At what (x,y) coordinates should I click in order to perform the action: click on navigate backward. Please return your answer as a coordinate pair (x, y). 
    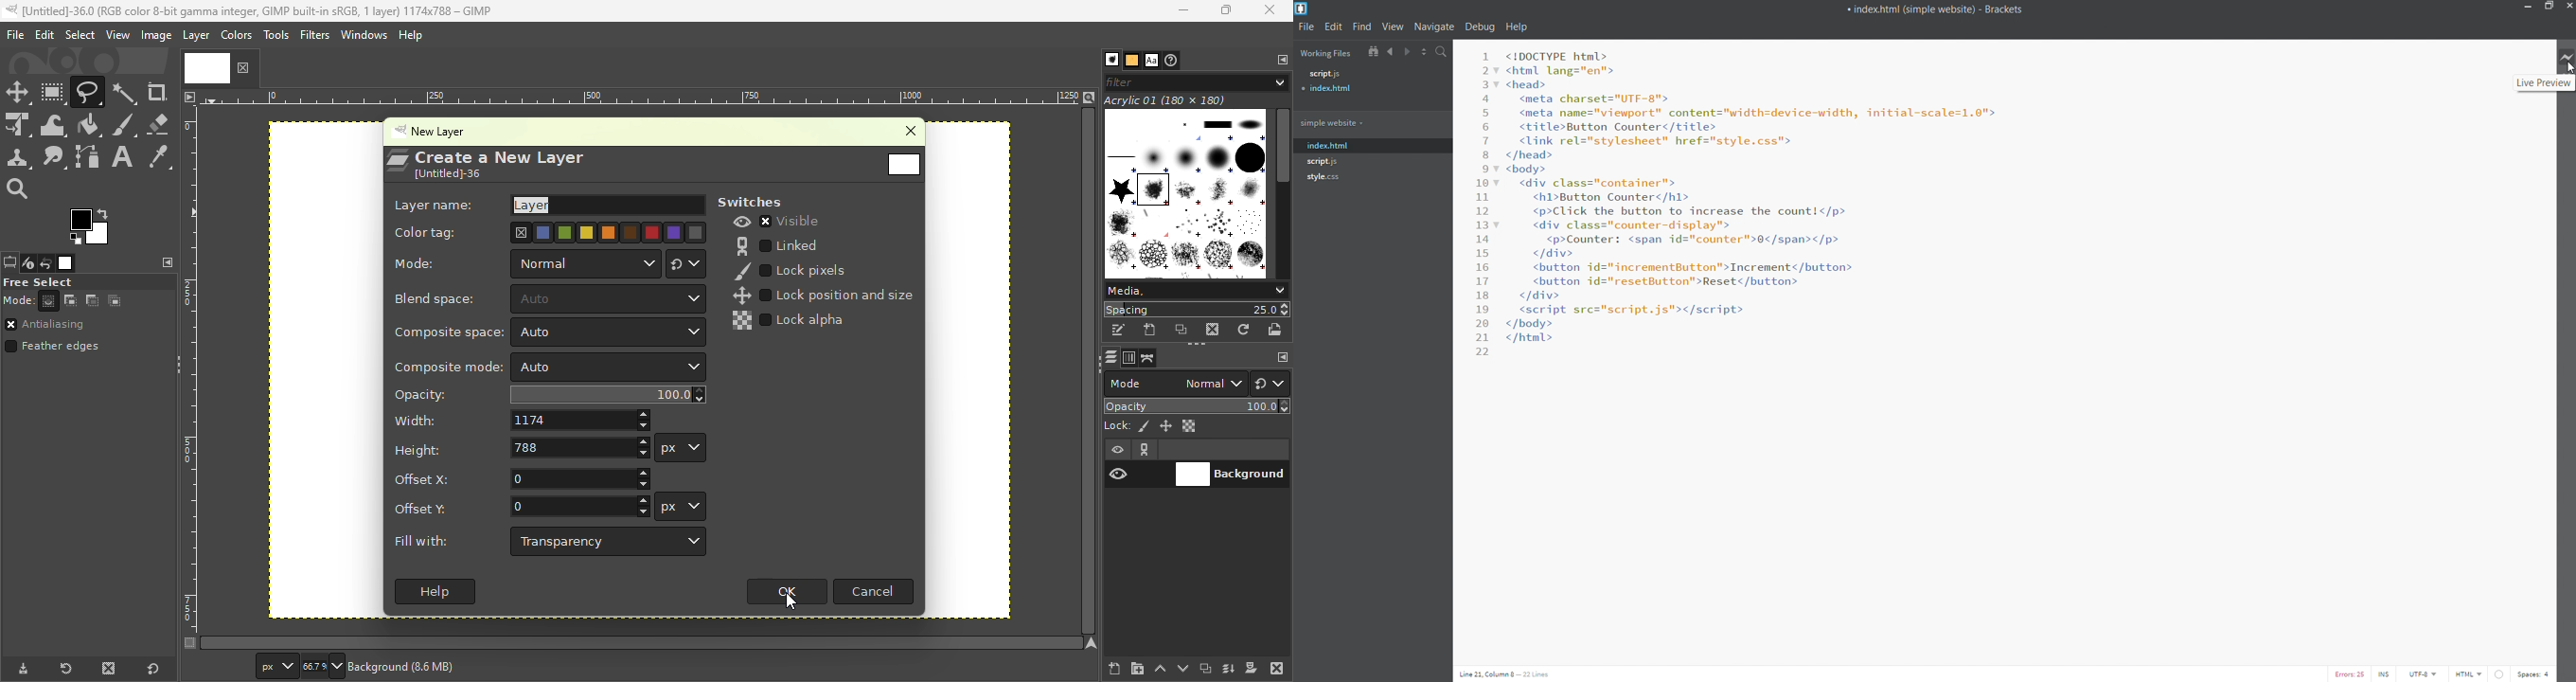
    Looking at the image, I should click on (1391, 53).